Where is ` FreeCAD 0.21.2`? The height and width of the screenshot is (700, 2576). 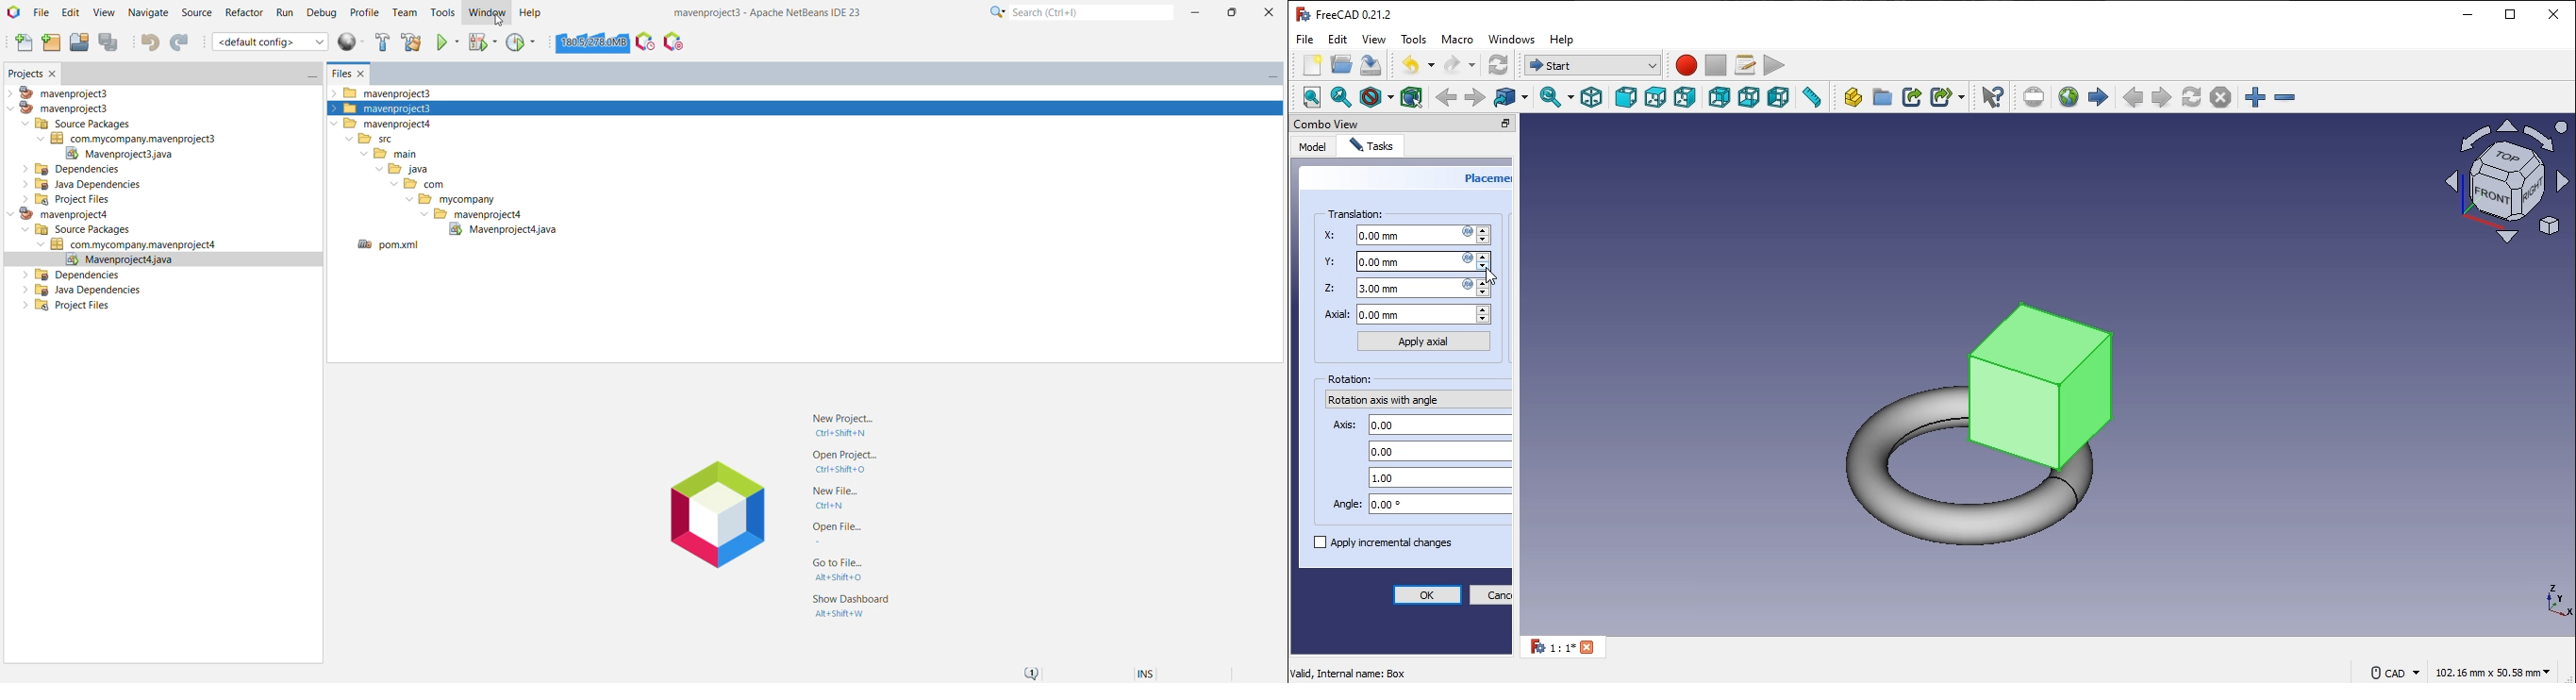
 FreeCAD 0.21.2 is located at coordinates (1345, 12).